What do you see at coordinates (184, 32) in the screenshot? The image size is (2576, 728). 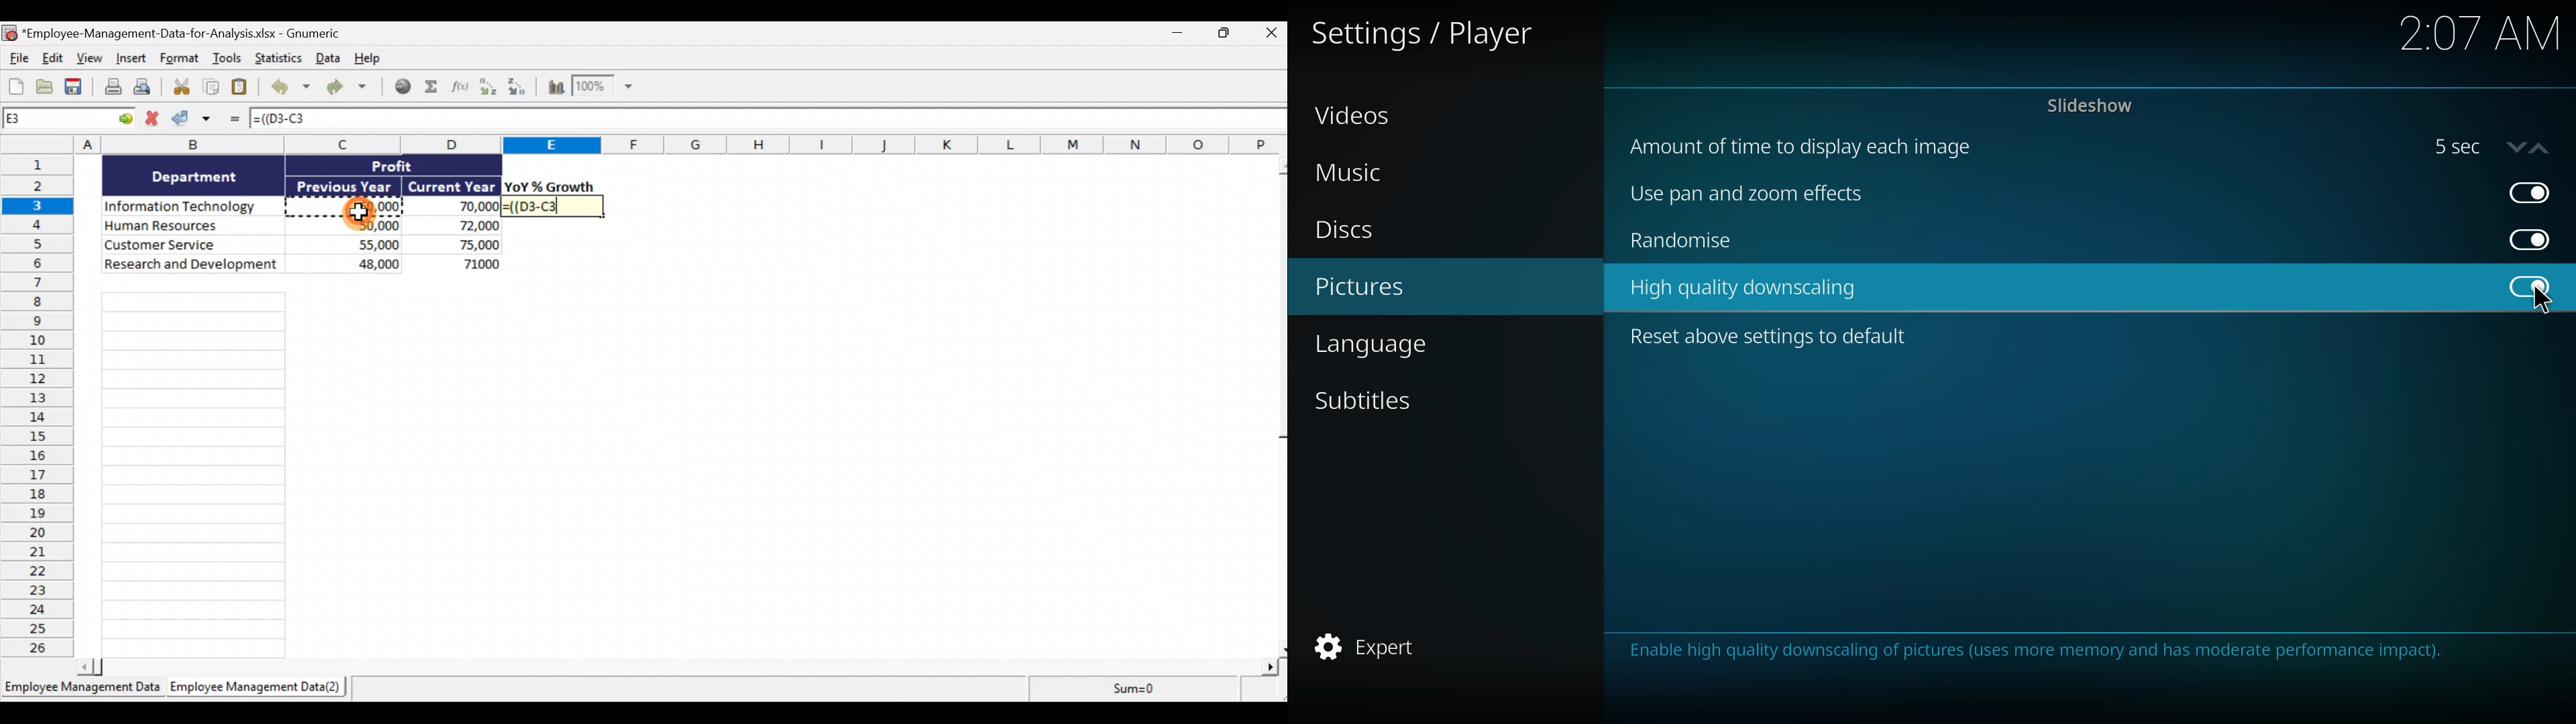 I see `Document name` at bounding box center [184, 32].